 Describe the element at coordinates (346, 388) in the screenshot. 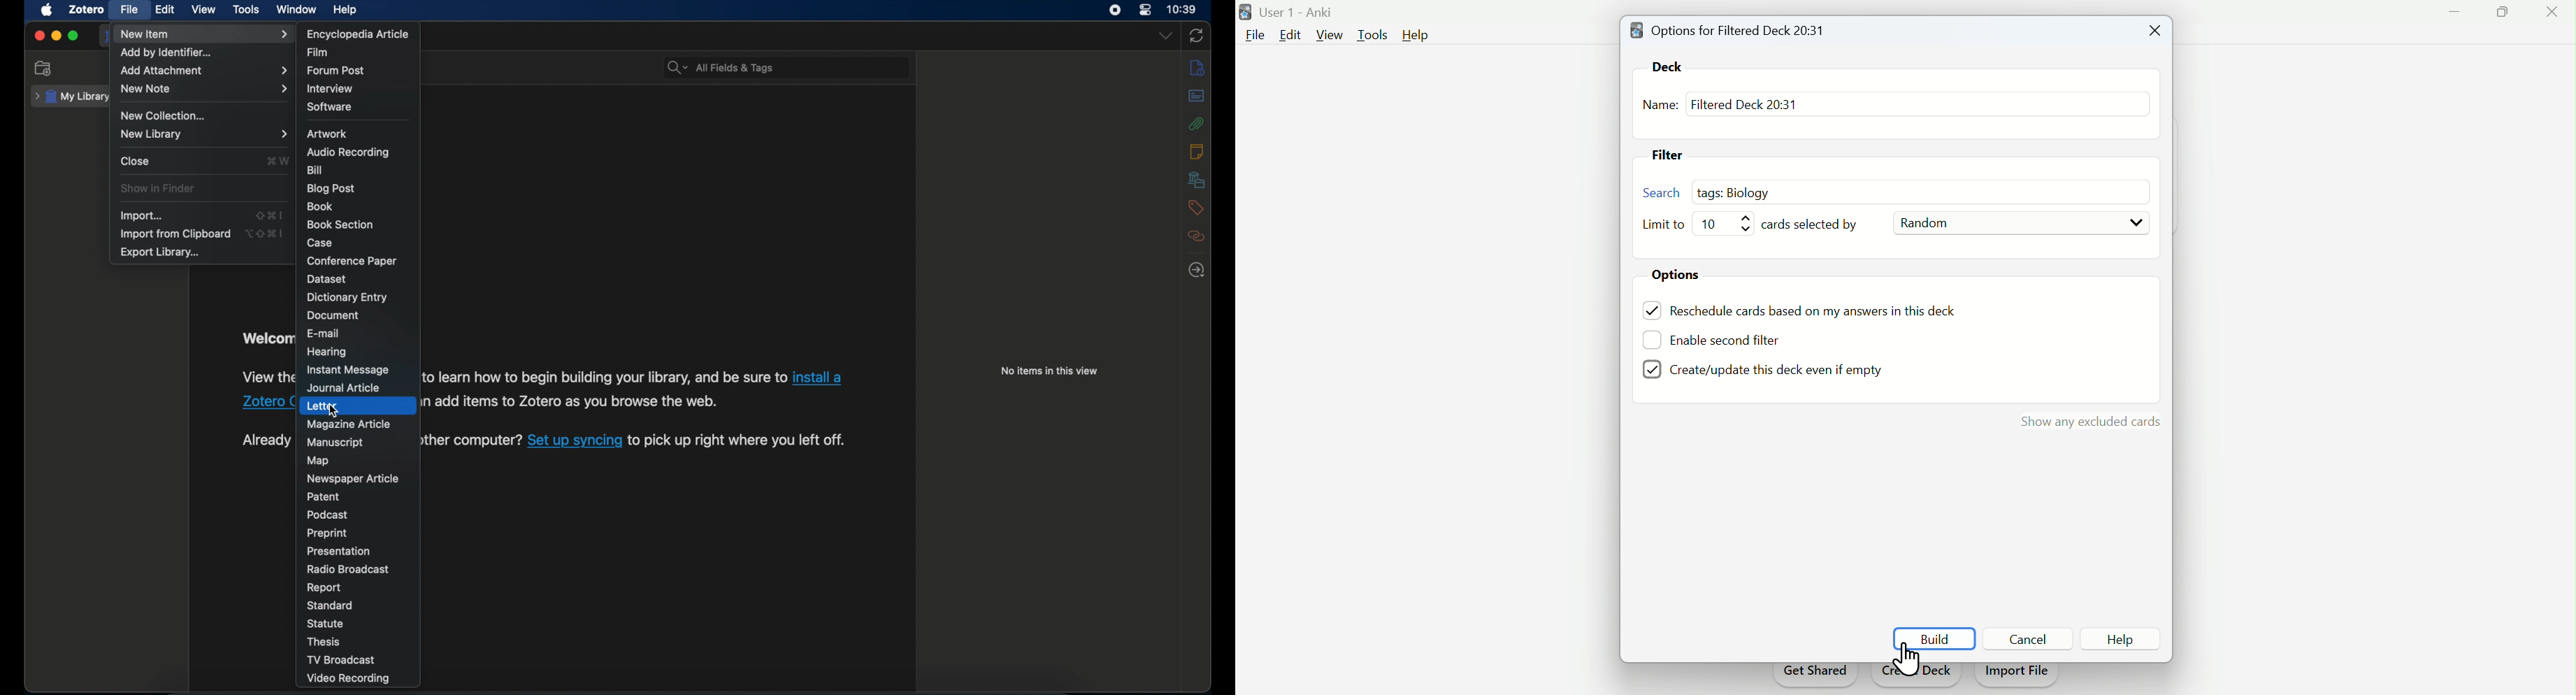

I see `journal article` at that location.